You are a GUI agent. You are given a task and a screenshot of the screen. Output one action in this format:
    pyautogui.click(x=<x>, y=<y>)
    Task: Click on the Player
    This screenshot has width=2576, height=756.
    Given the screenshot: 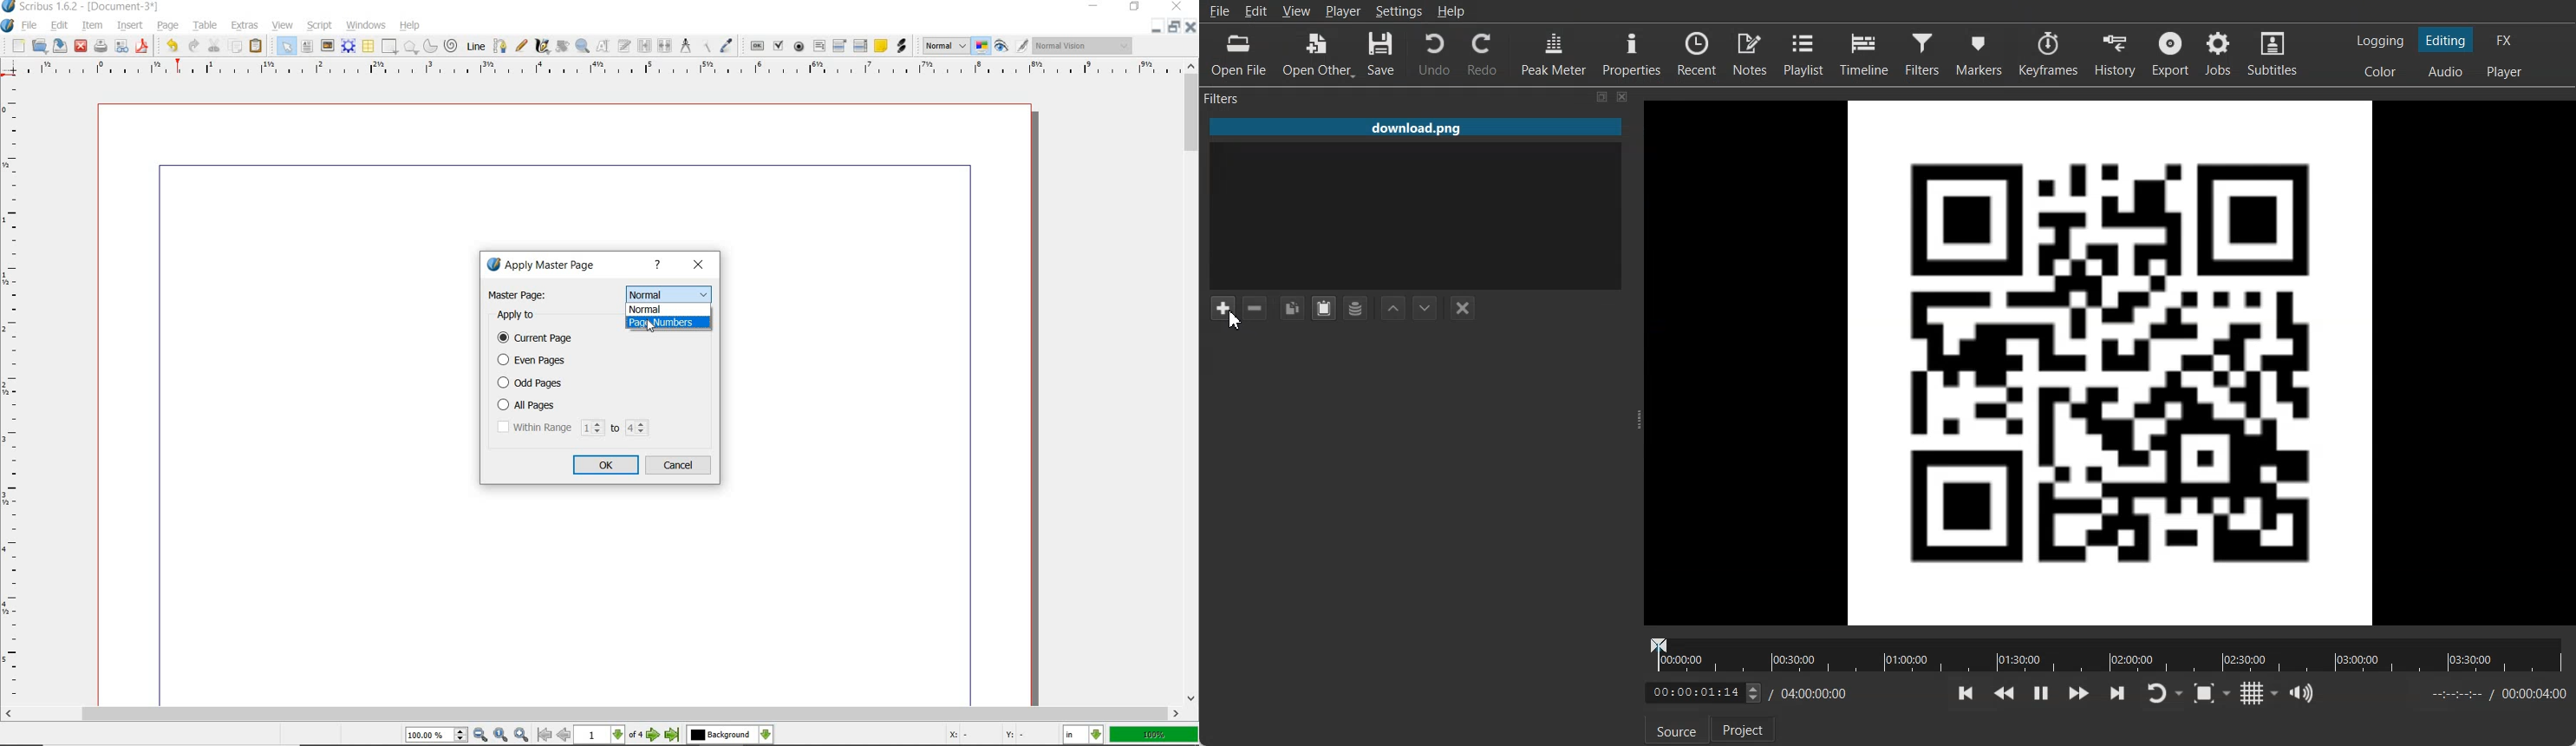 What is the action you would take?
    pyautogui.click(x=1344, y=11)
    